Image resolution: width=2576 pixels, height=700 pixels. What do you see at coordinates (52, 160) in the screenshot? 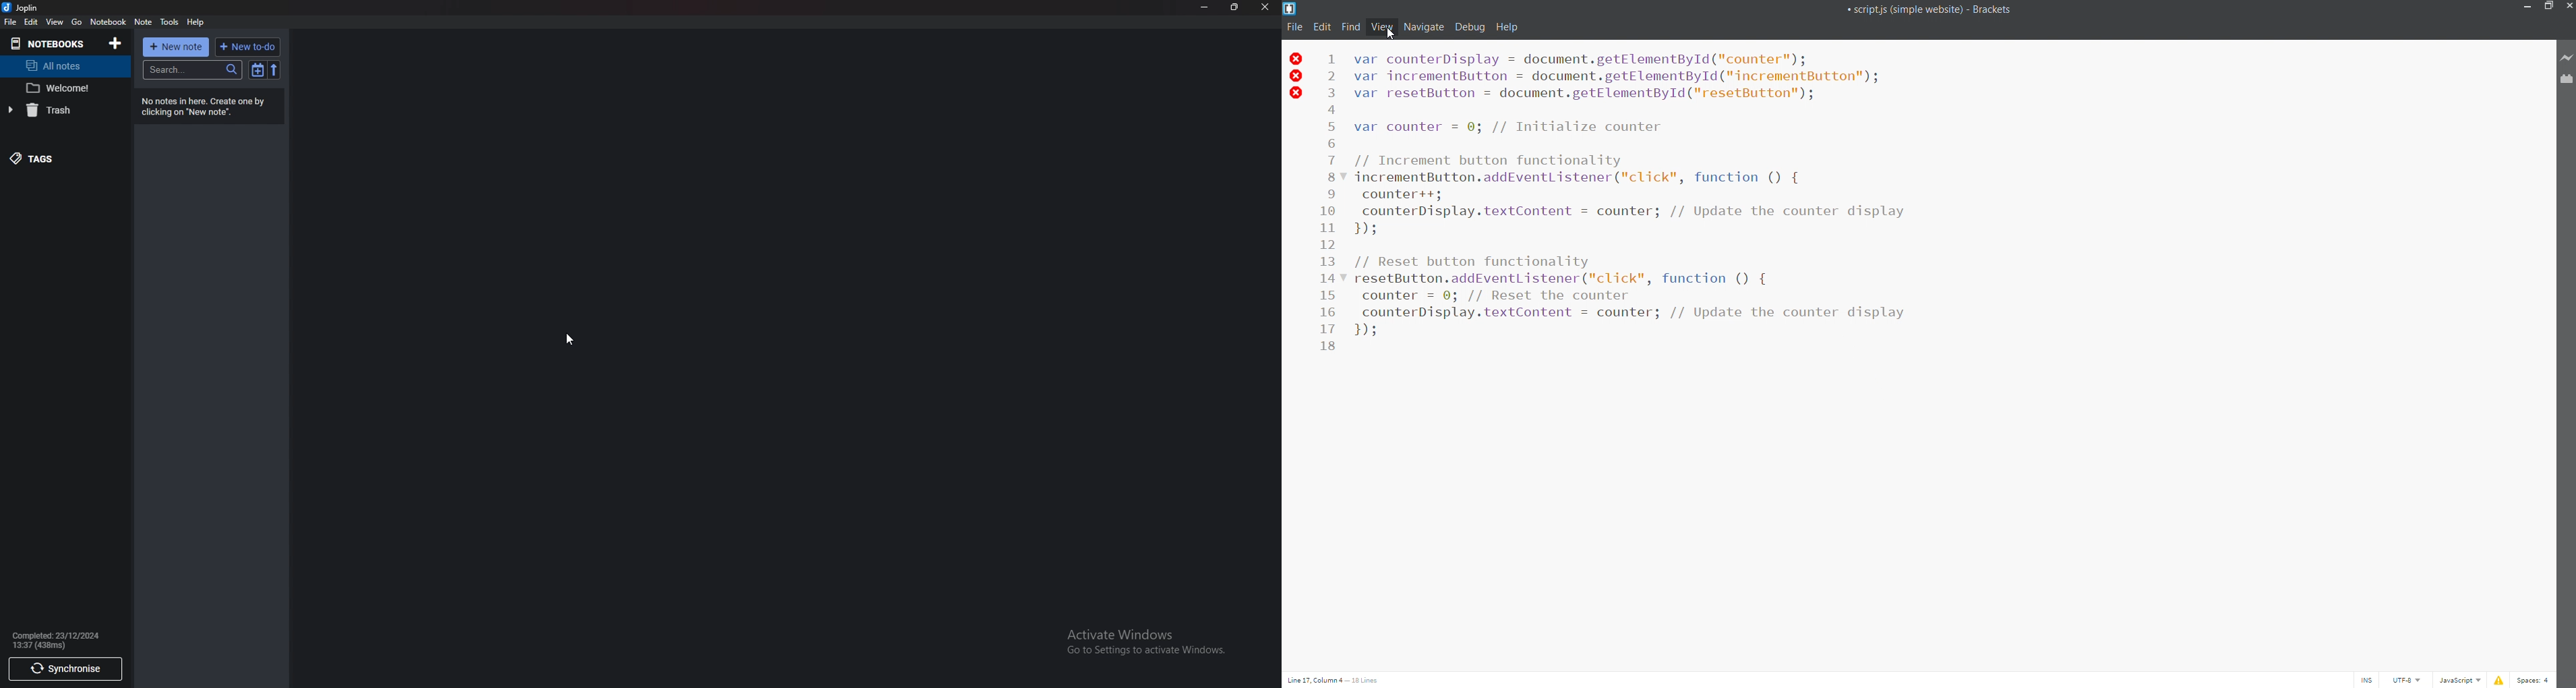
I see `Tags` at bounding box center [52, 160].